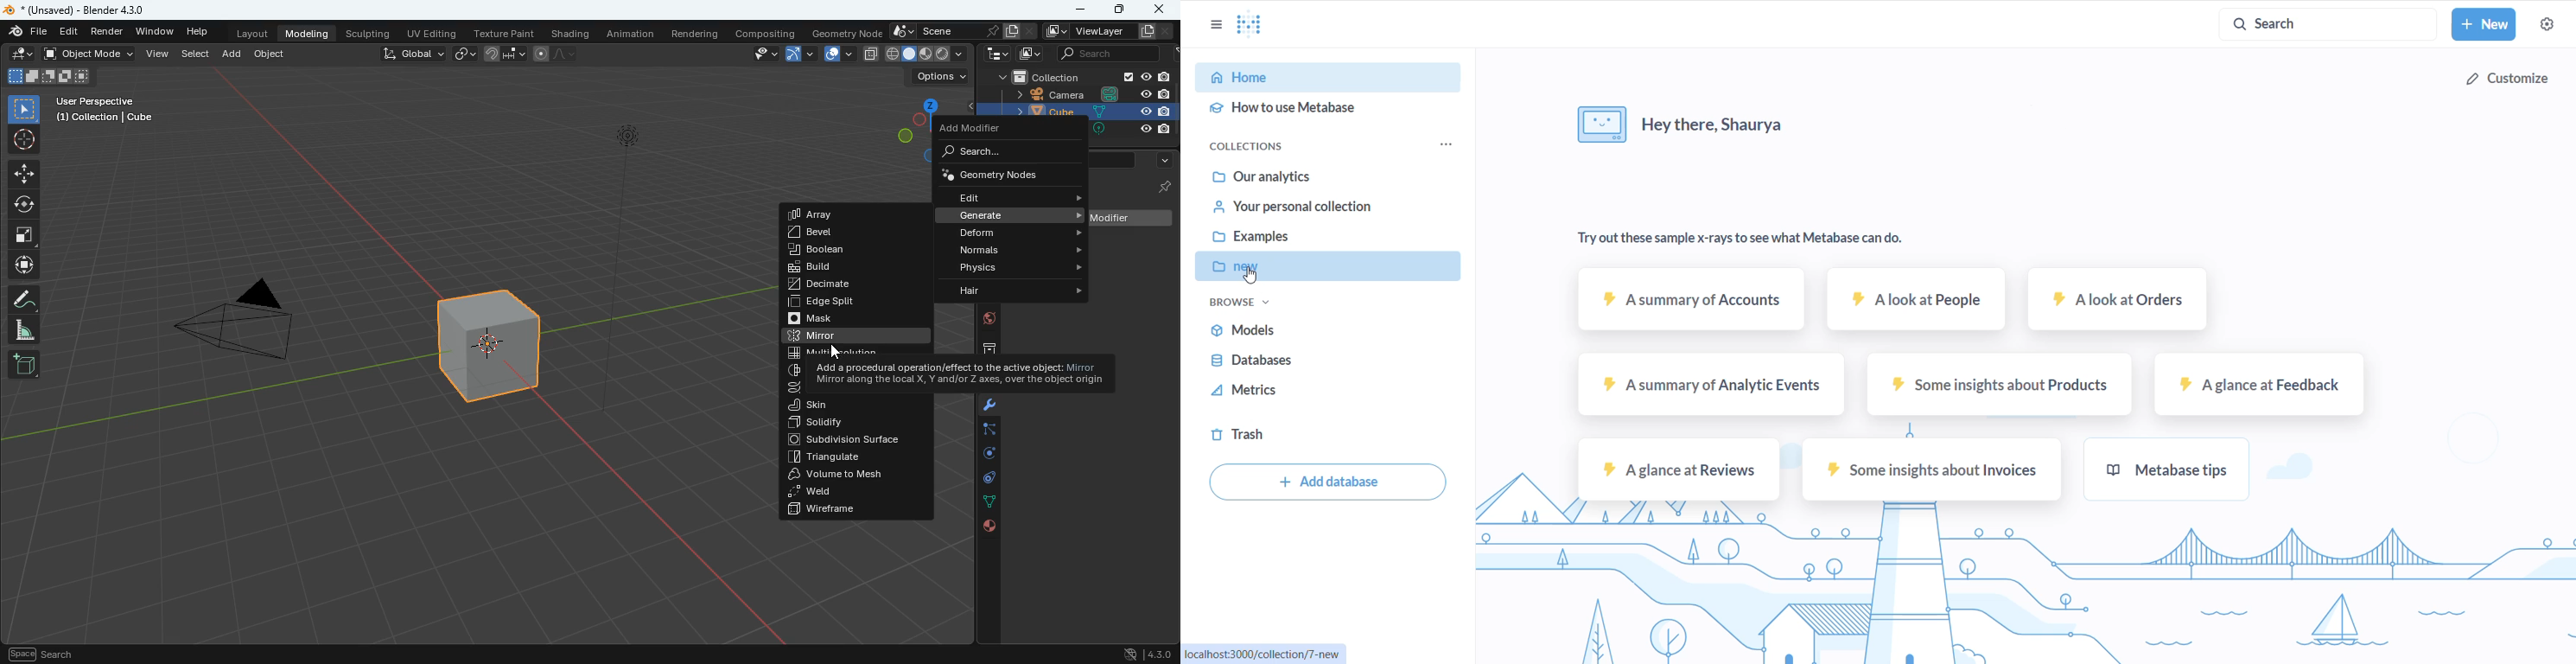 The image size is (2576, 672). What do you see at coordinates (976, 130) in the screenshot?
I see `add modifier` at bounding box center [976, 130].